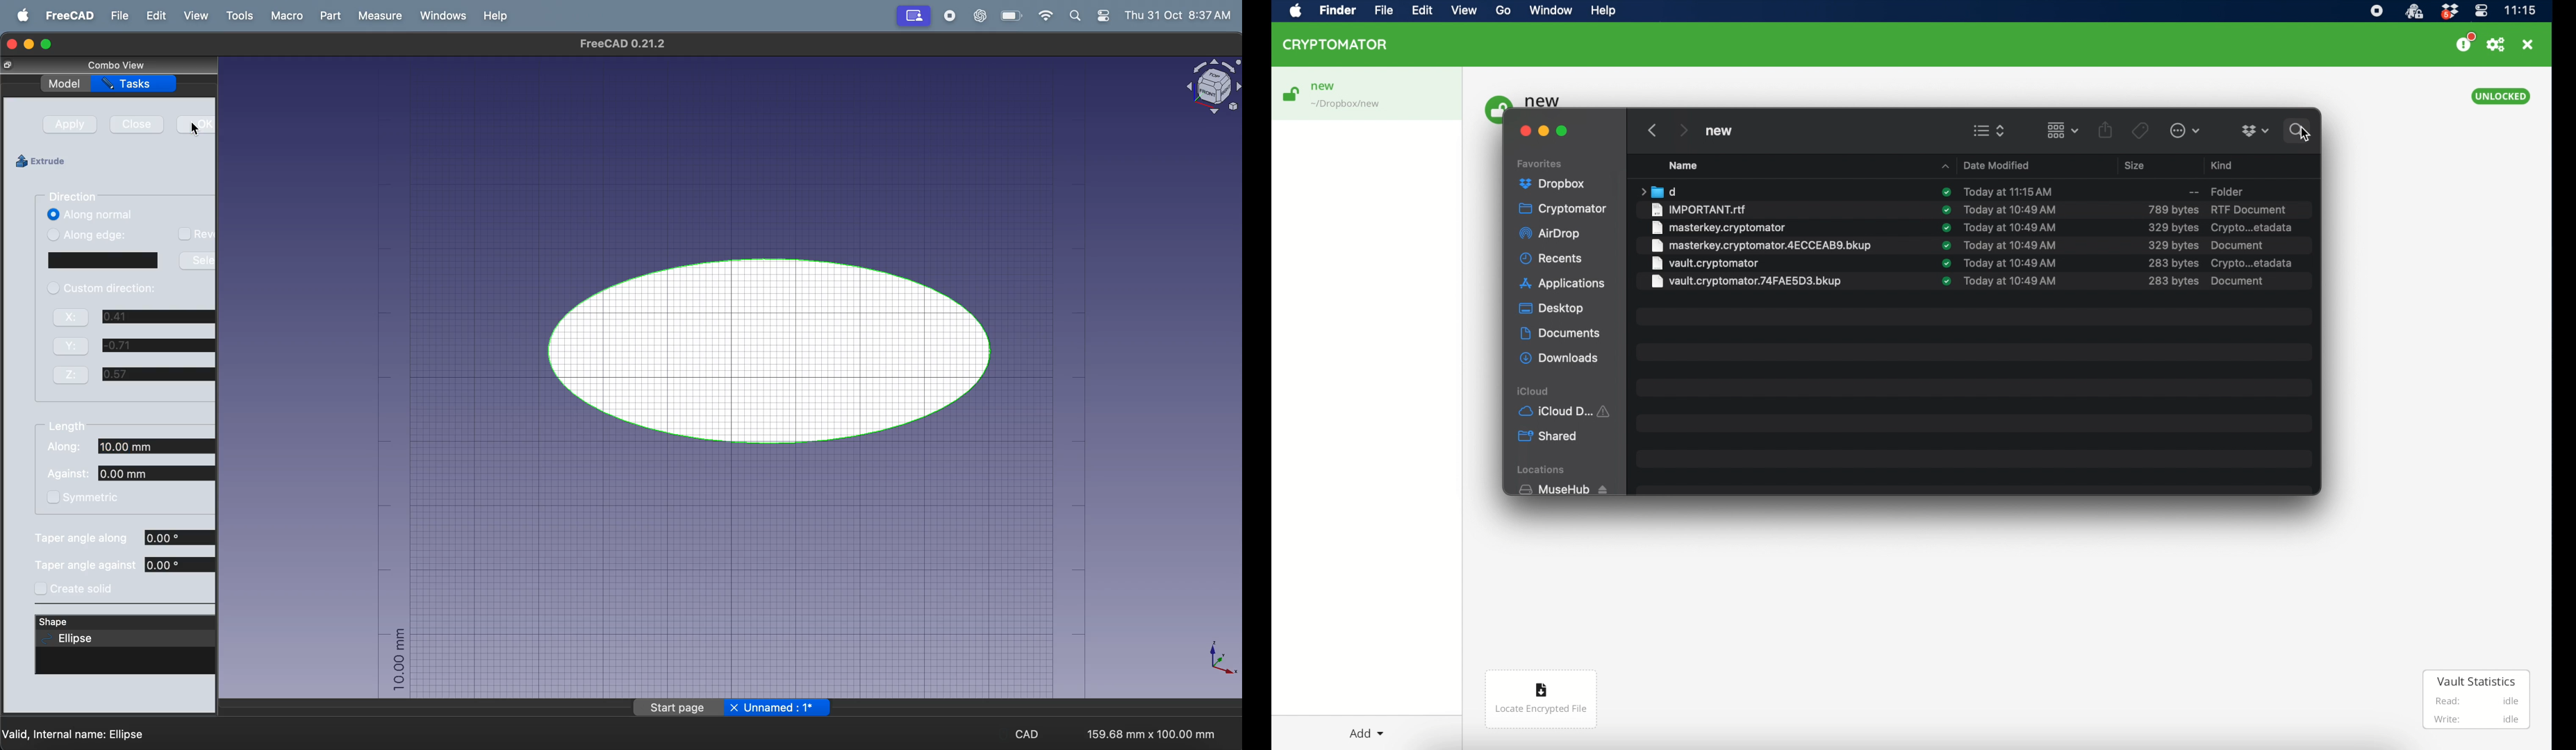 This screenshot has height=756, width=2576. Describe the element at coordinates (1028, 732) in the screenshot. I see `cad` at that location.